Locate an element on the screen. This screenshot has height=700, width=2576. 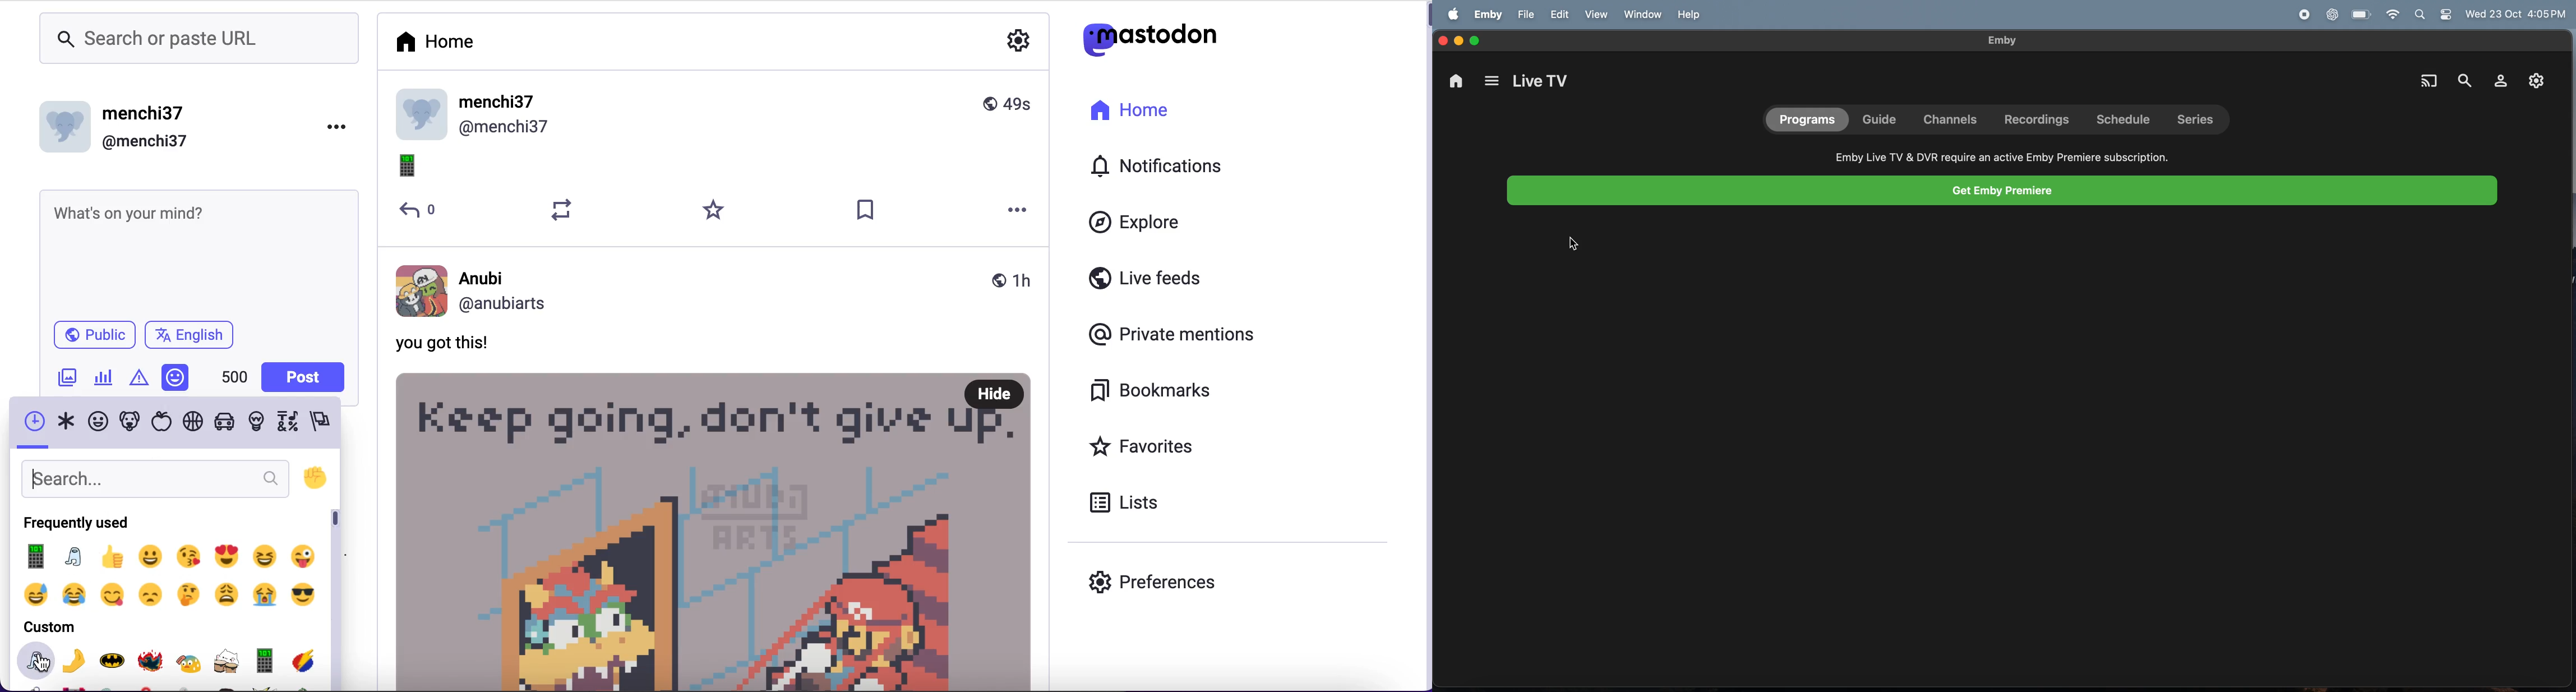
wifi is located at coordinates (2392, 14).